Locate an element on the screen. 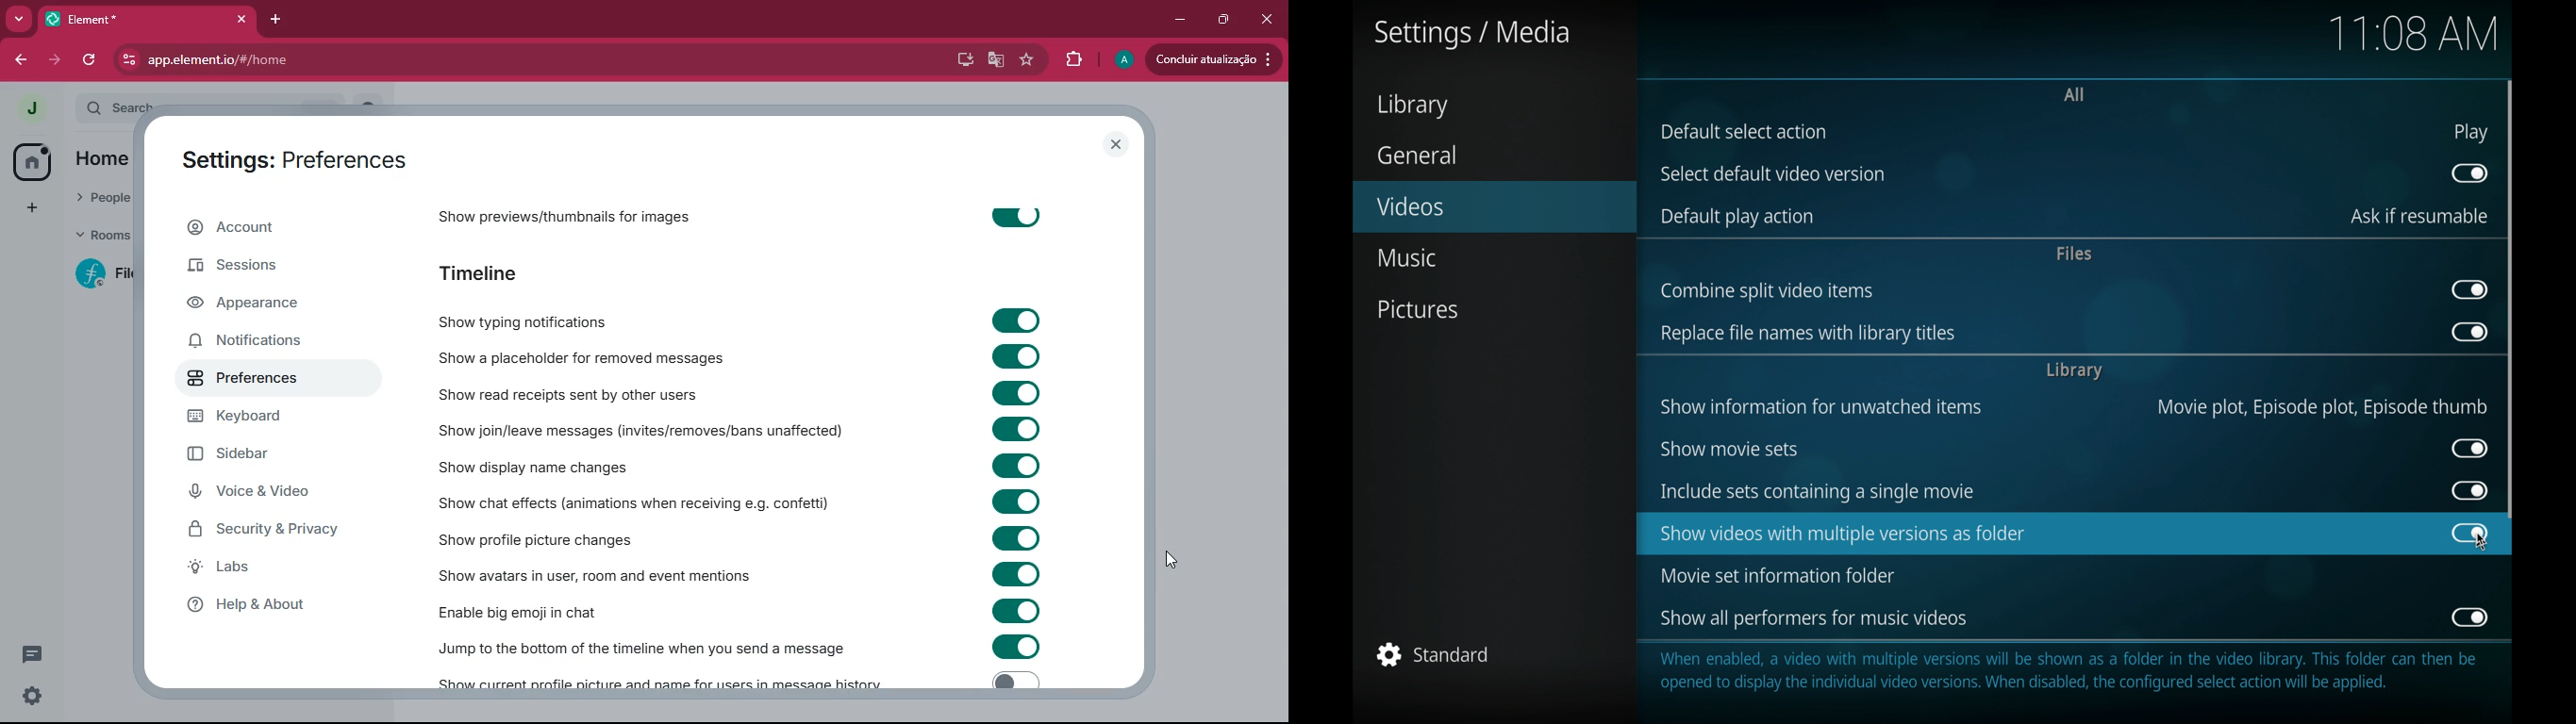 This screenshot has height=728, width=2576. library is located at coordinates (2074, 371).